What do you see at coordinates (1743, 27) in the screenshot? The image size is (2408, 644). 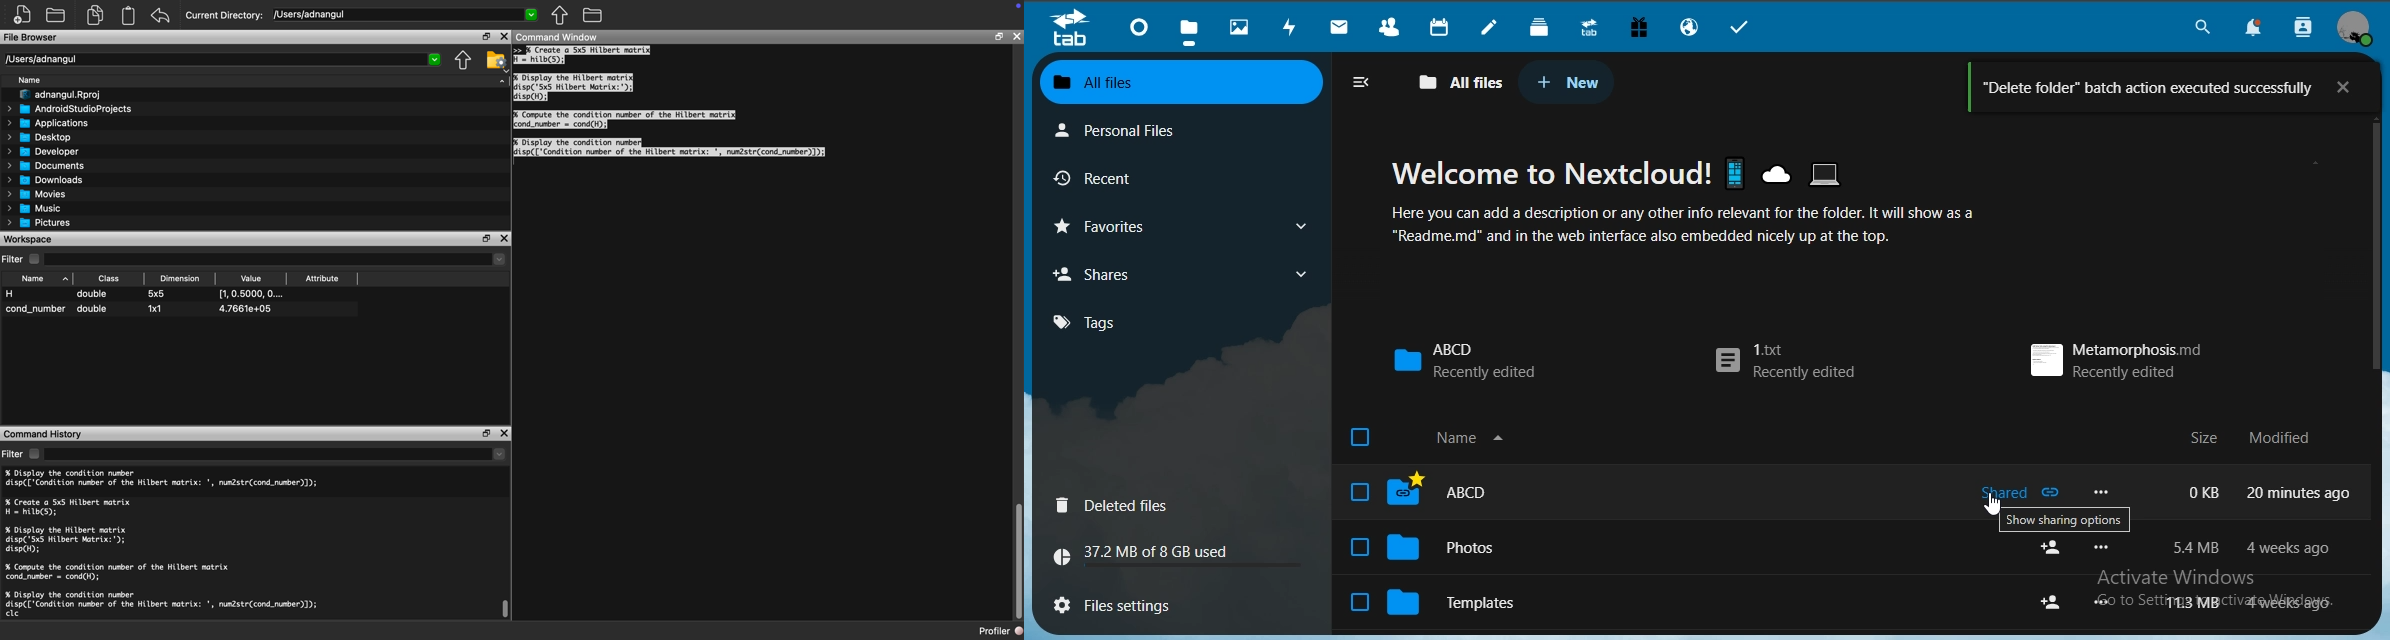 I see `tasks` at bounding box center [1743, 27].